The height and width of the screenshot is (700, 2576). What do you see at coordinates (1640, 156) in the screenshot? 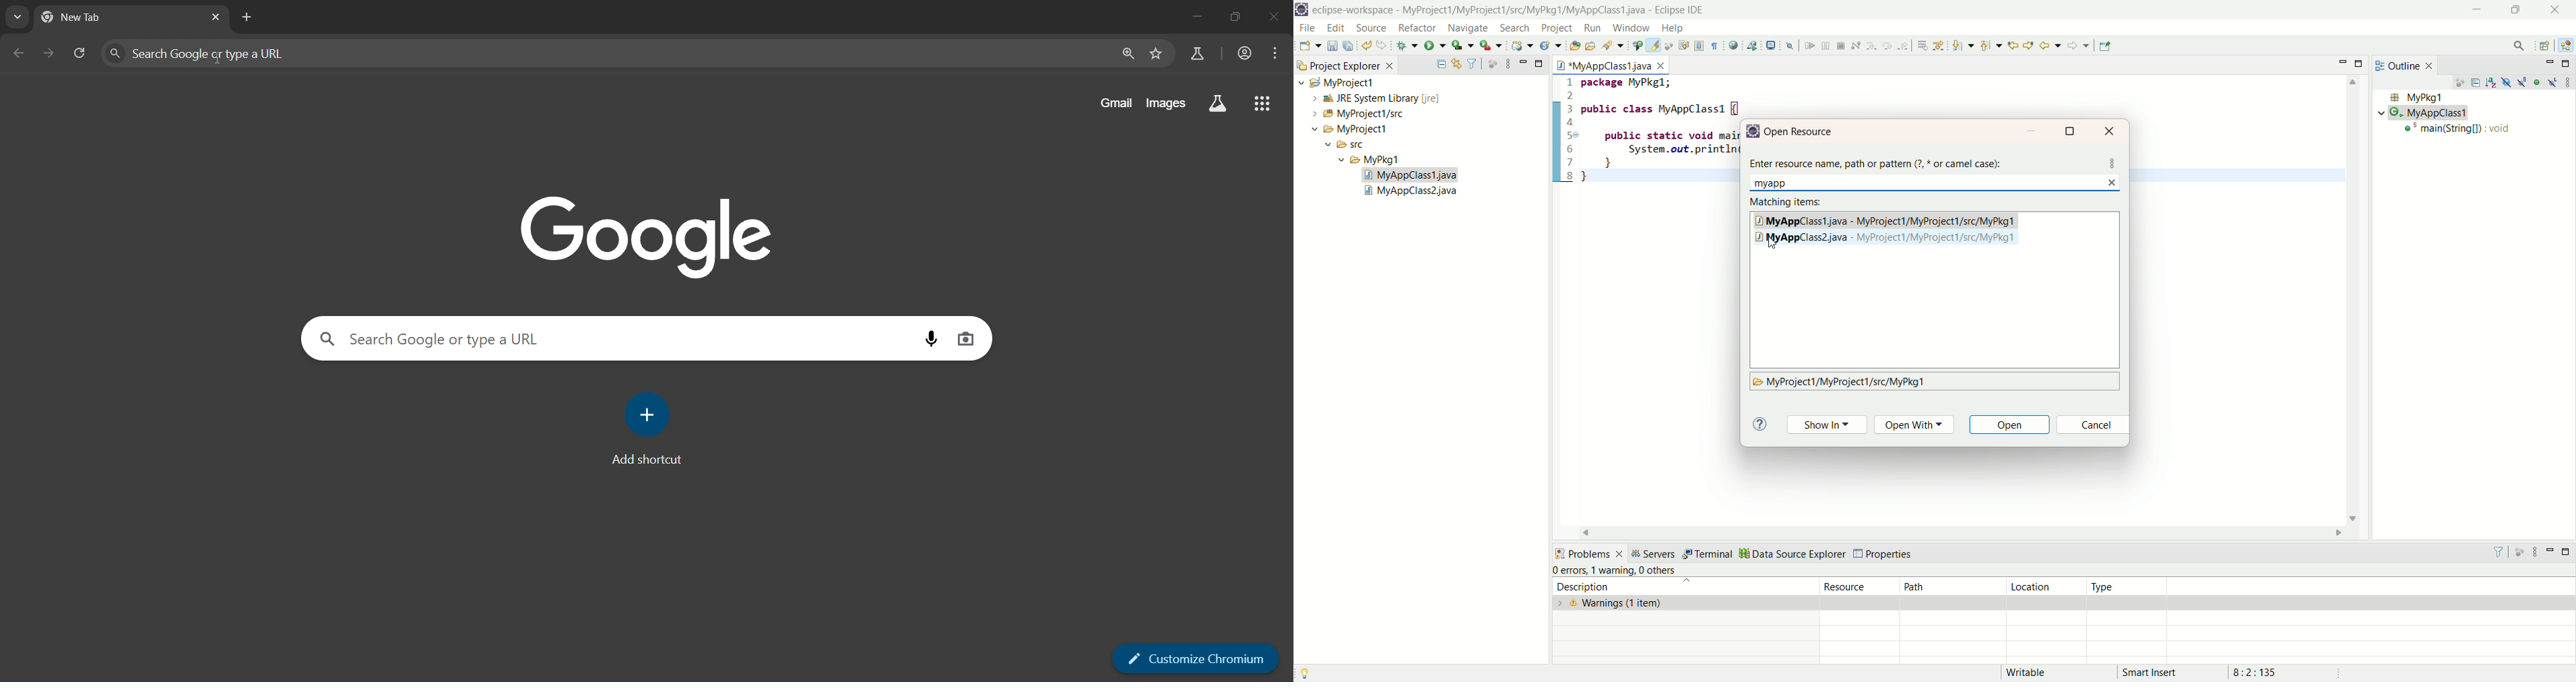
I see `5 public static void mail 6 System.out.println 7 }8}` at bounding box center [1640, 156].